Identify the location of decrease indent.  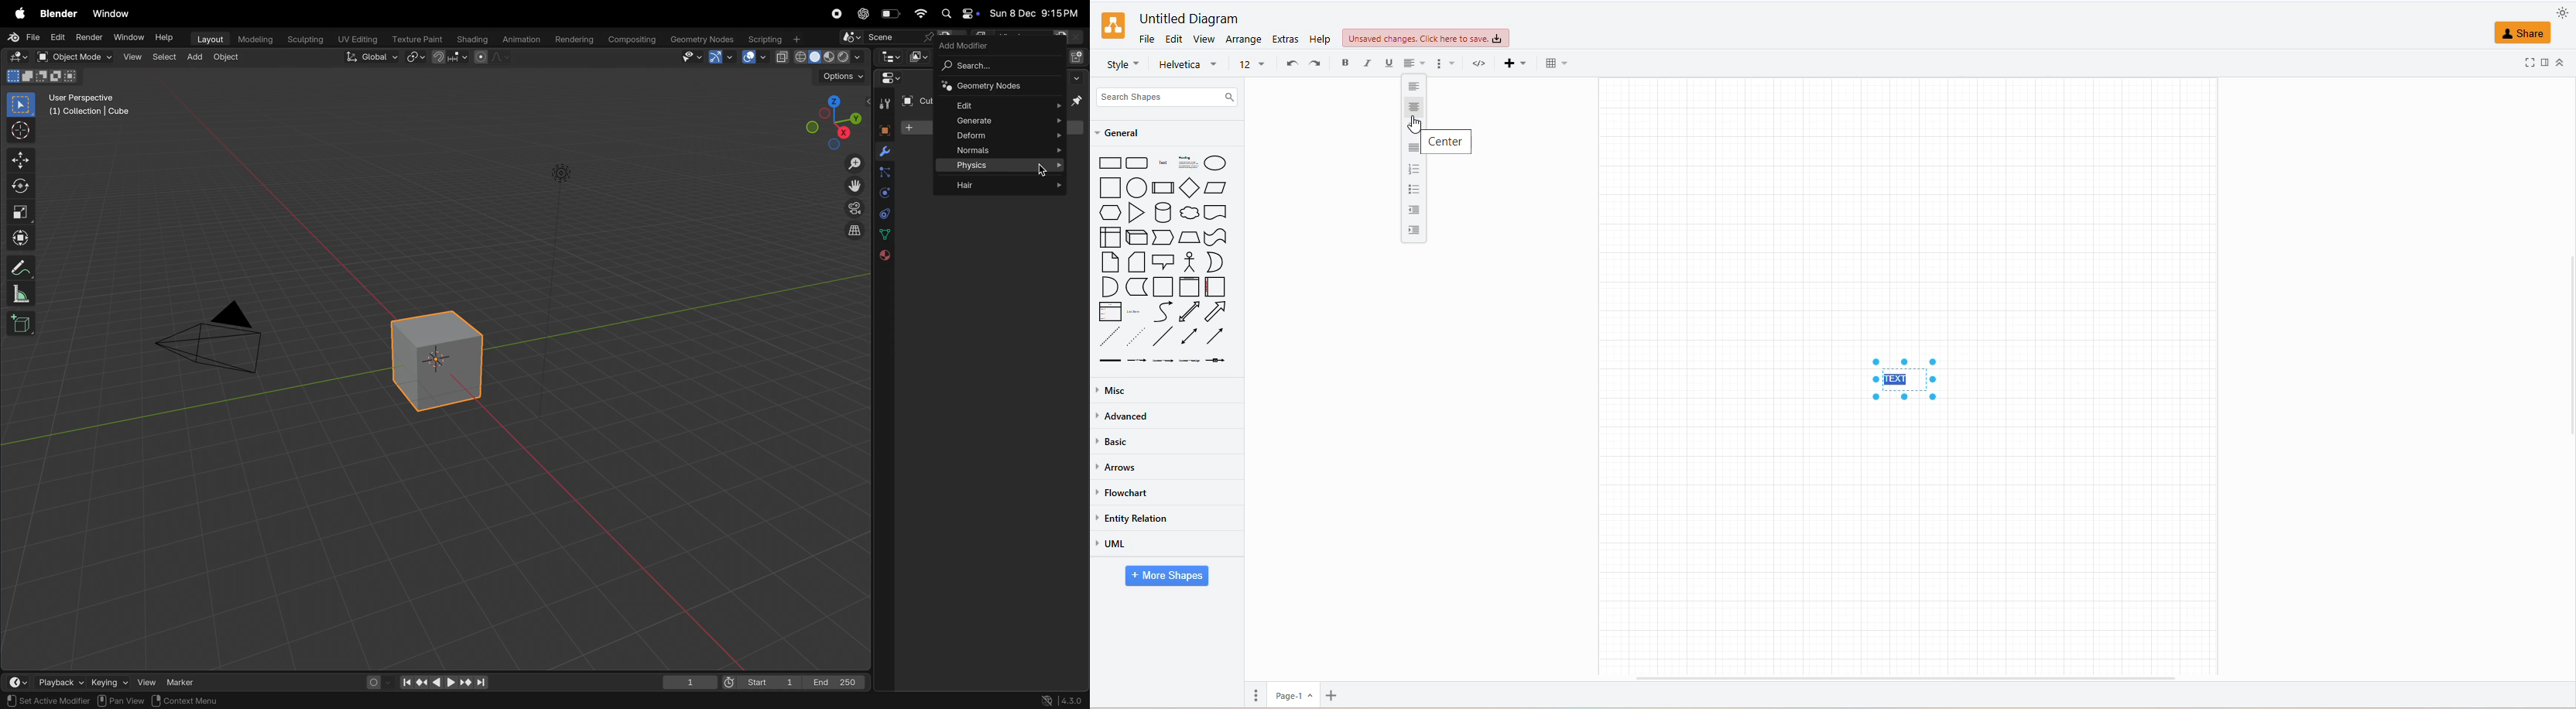
(1413, 211).